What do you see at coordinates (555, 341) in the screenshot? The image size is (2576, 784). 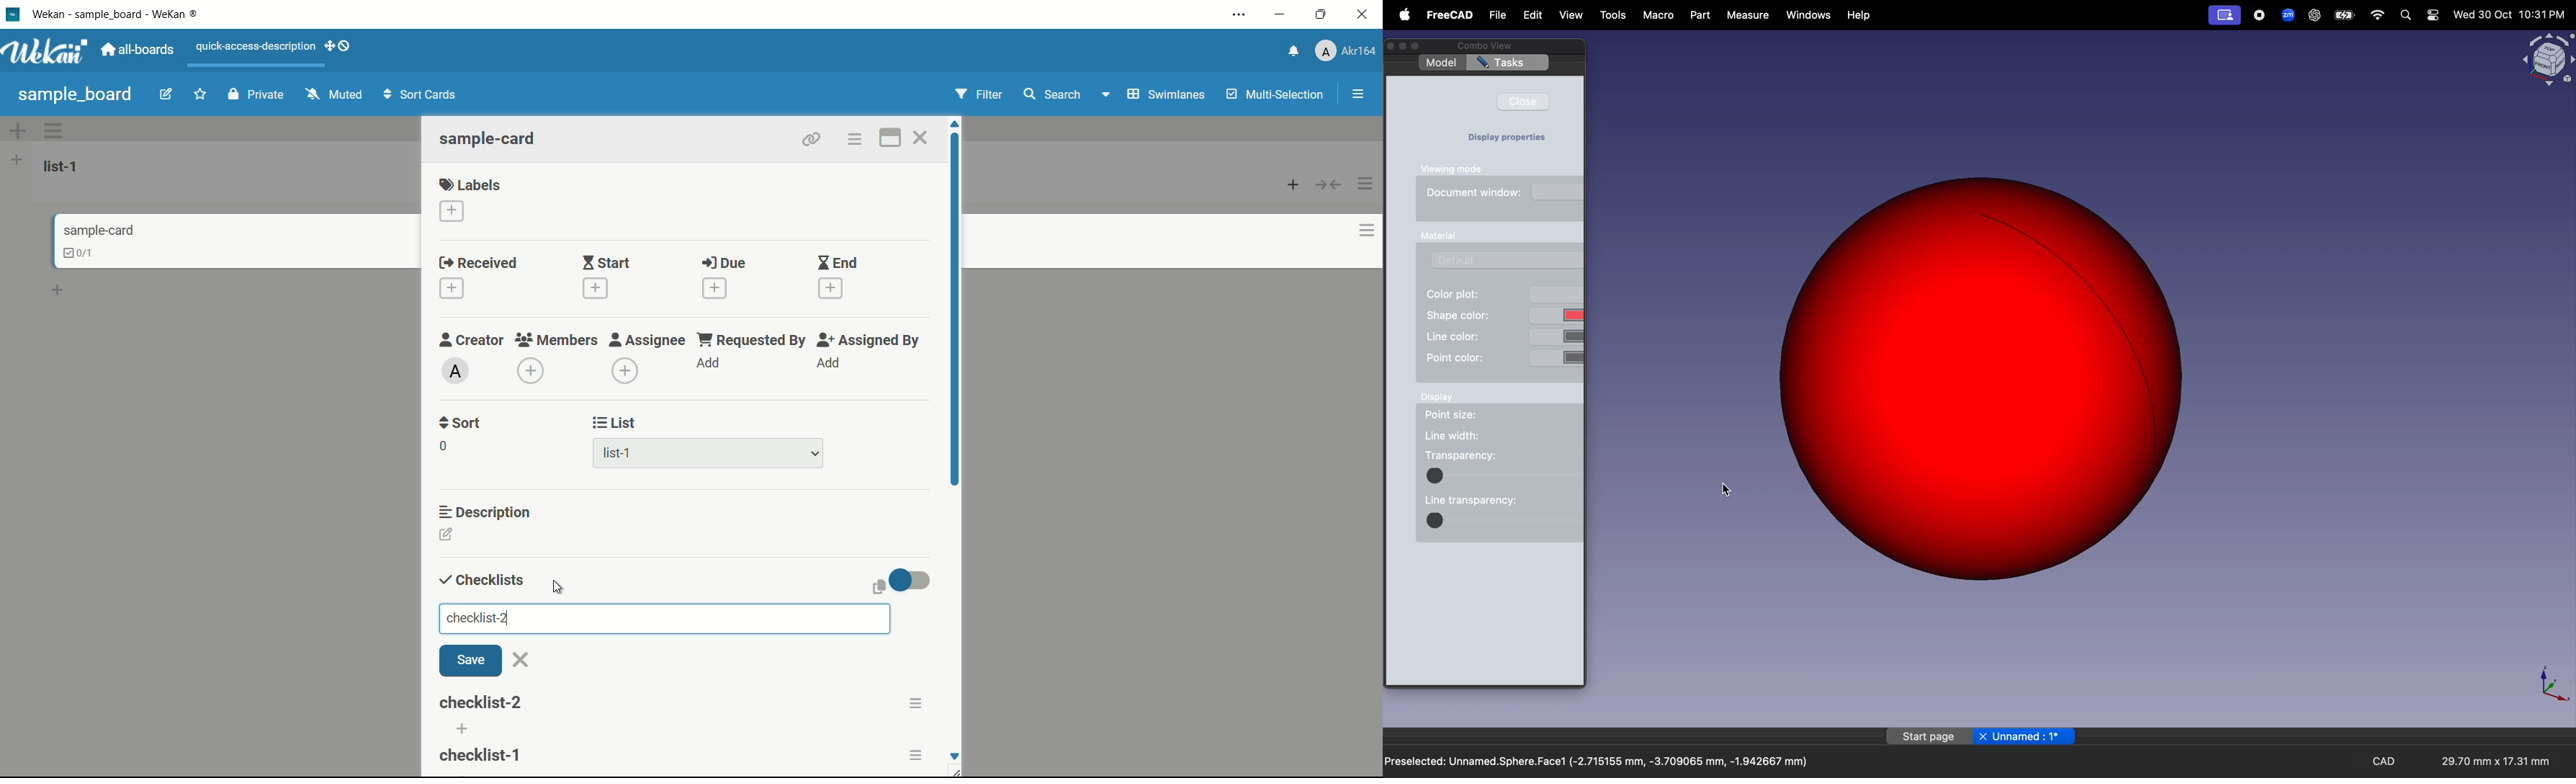 I see `members` at bounding box center [555, 341].